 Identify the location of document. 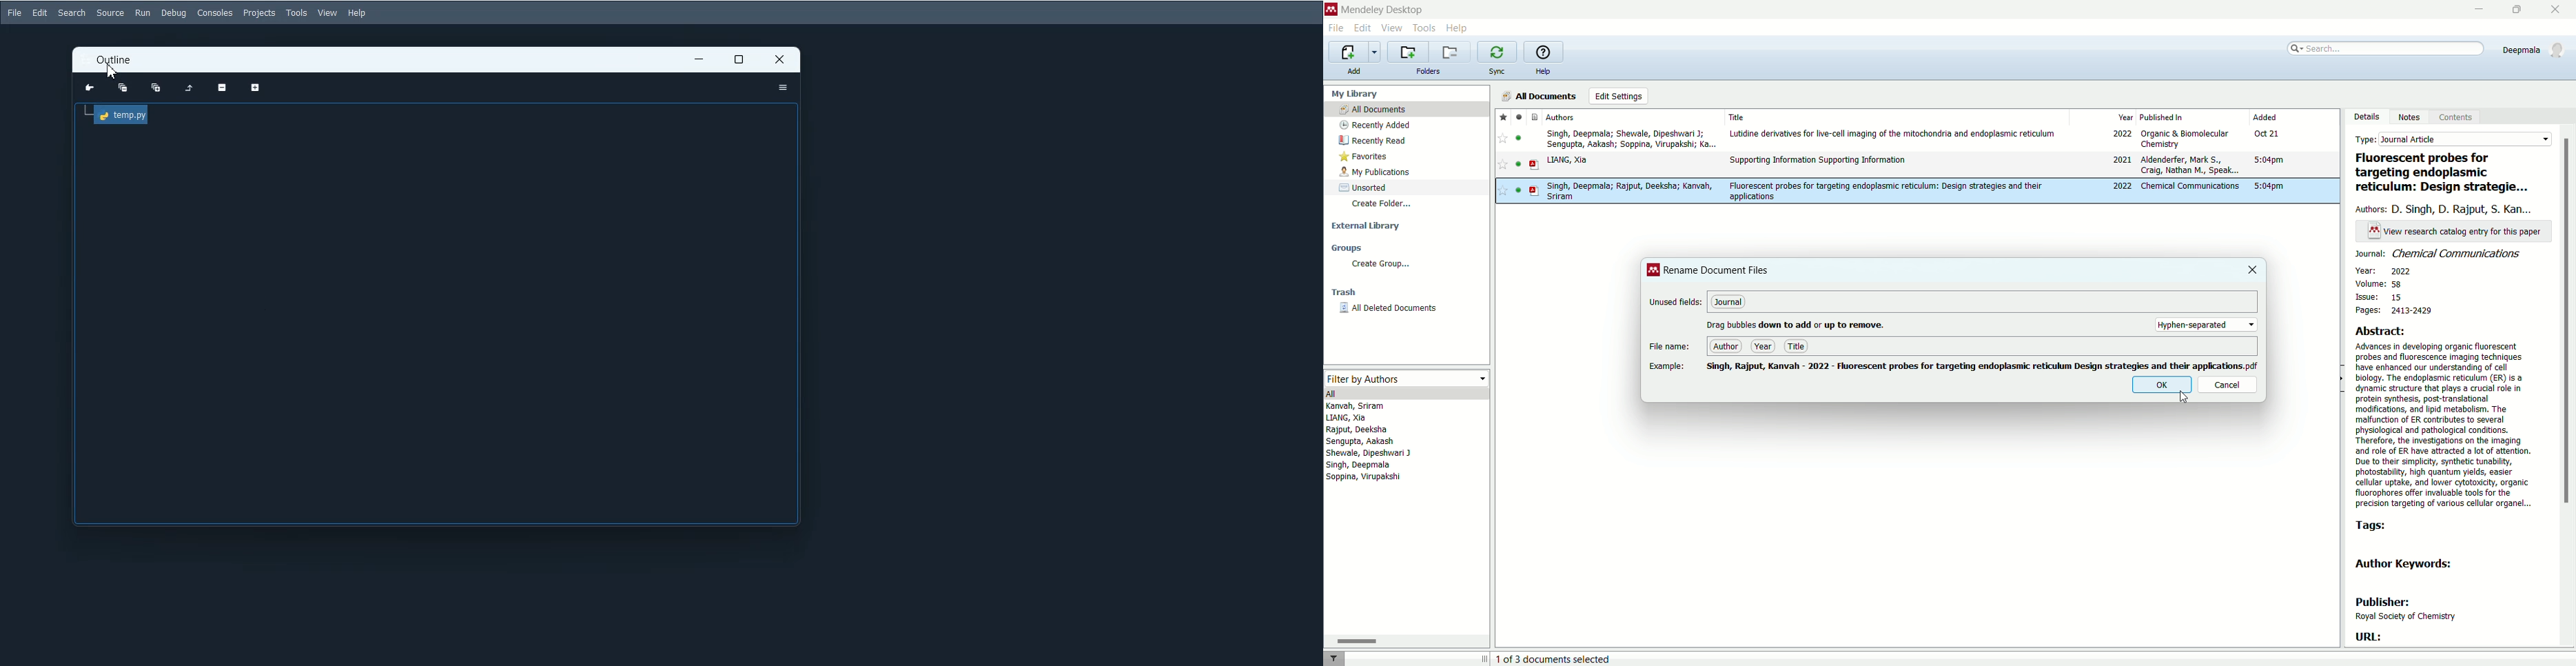
(1536, 190).